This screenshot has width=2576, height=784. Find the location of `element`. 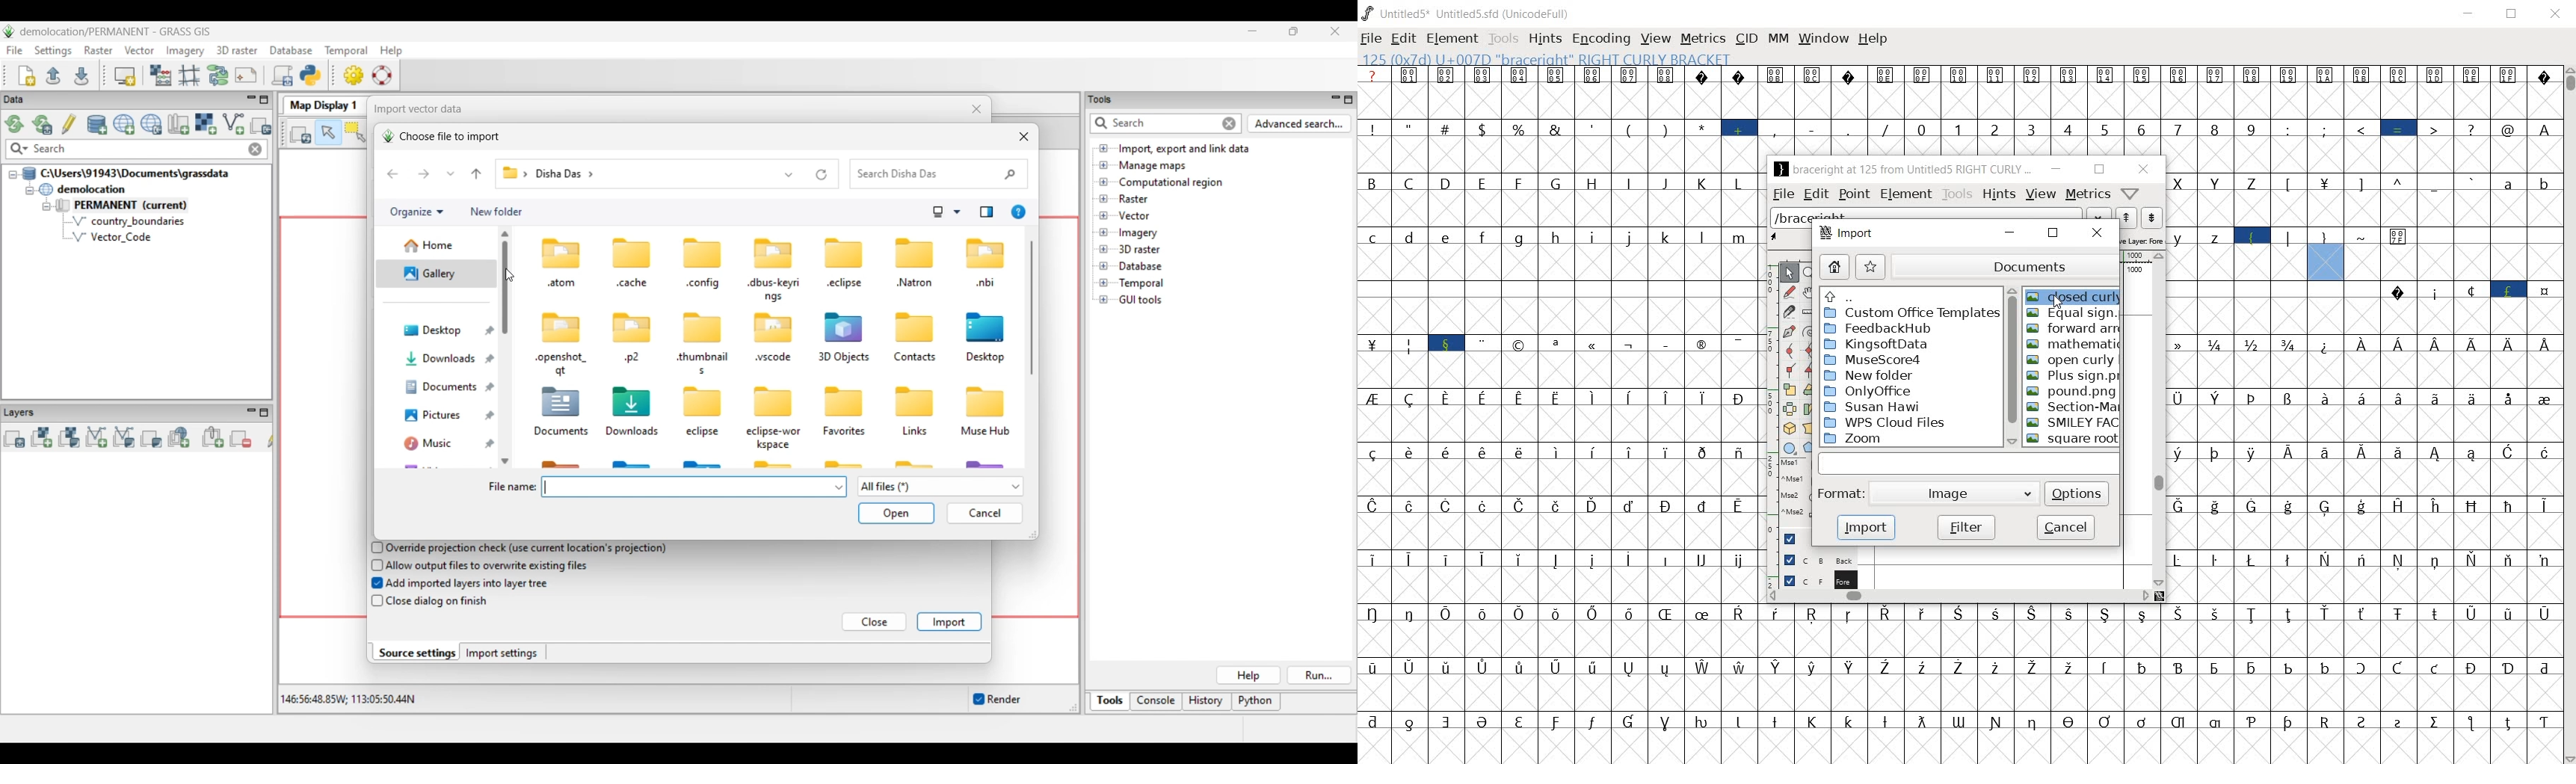

element is located at coordinates (1905, 195).